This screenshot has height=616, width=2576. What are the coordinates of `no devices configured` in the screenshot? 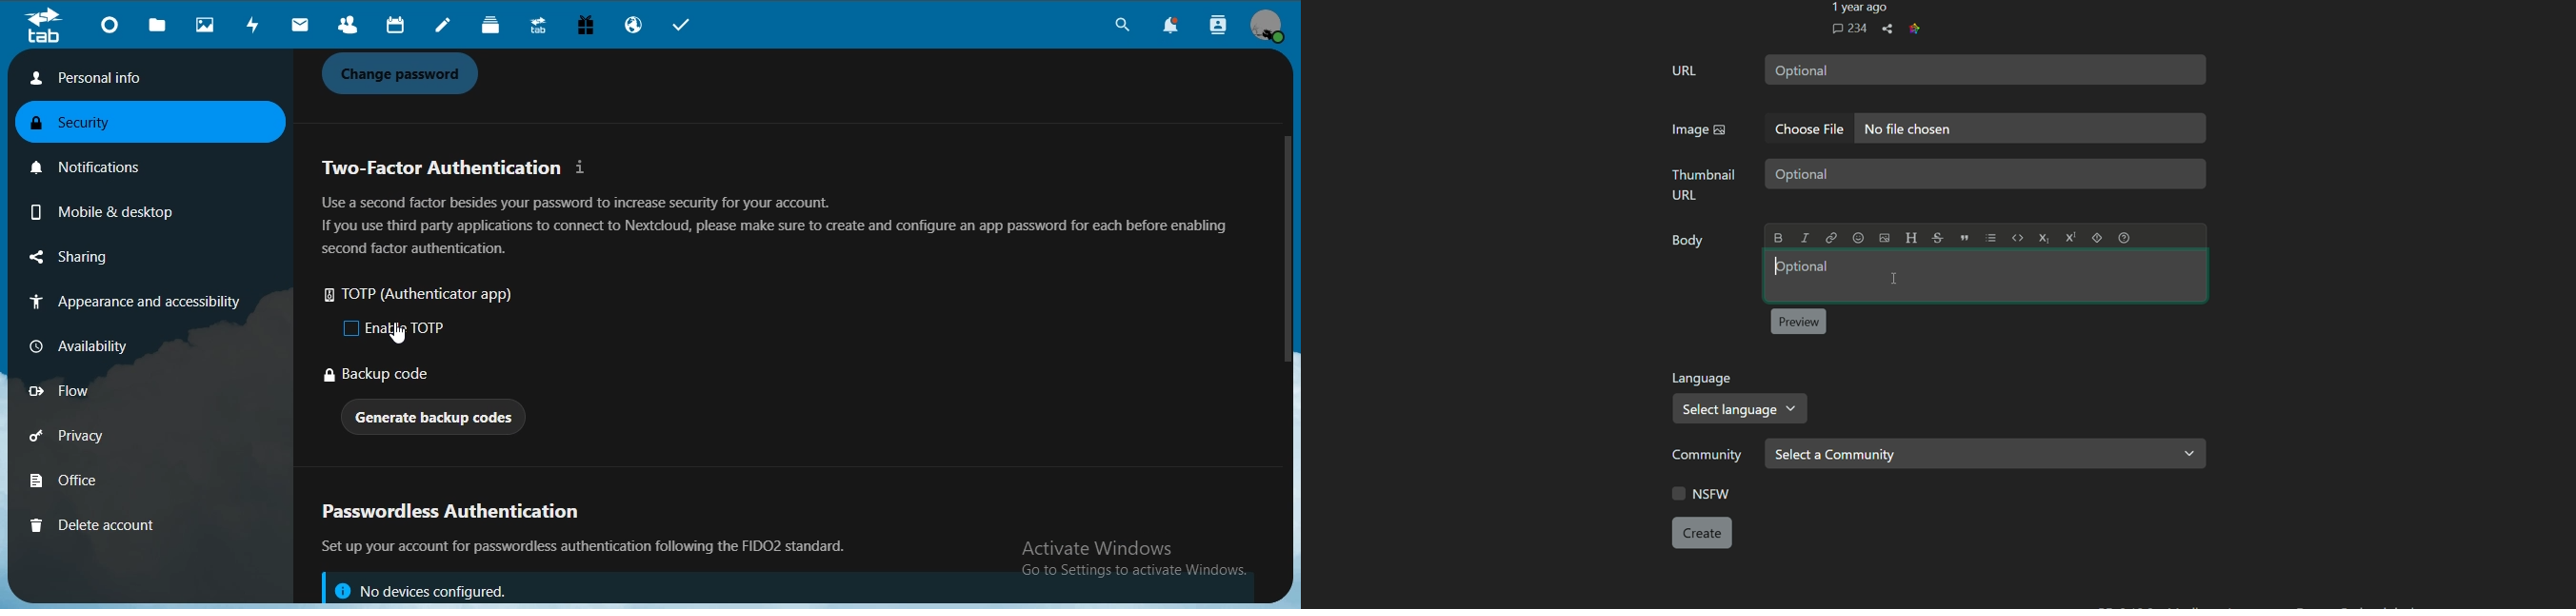 It's located at (419, 589).